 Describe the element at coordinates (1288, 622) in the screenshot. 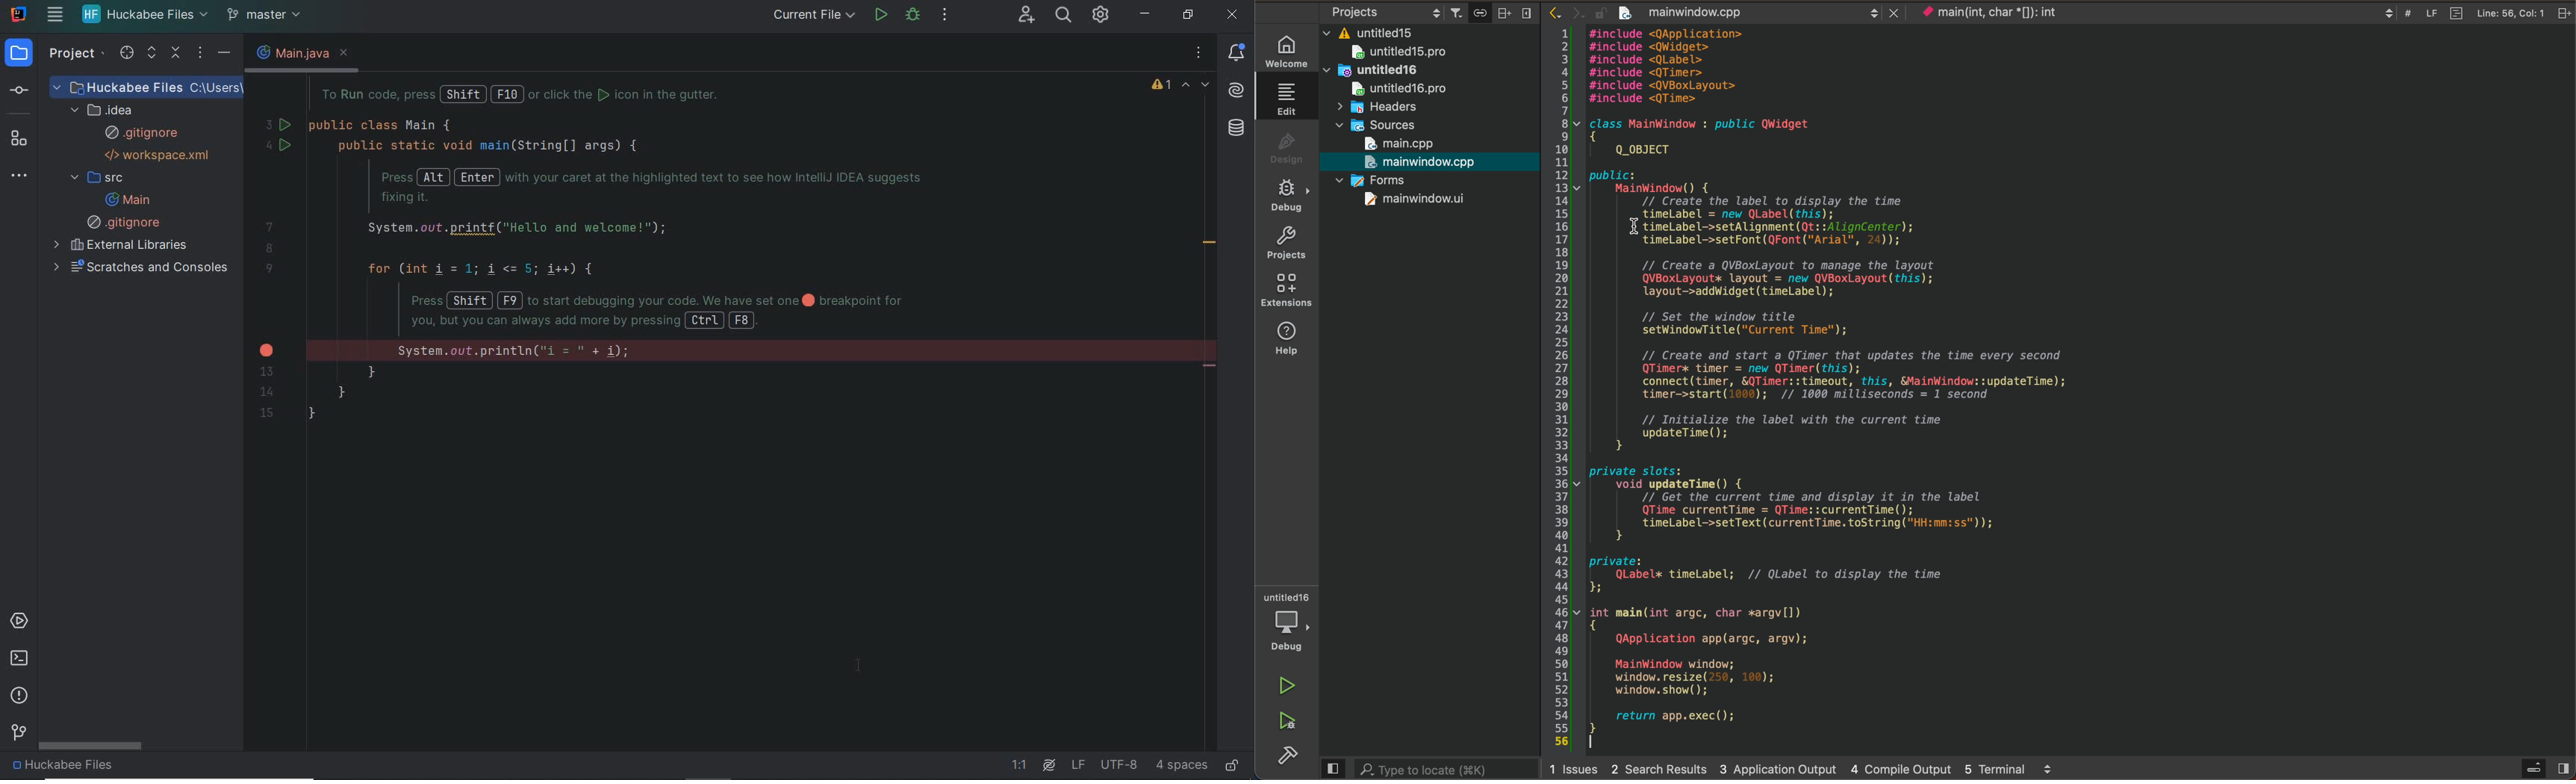

I see `debugger` at that location.